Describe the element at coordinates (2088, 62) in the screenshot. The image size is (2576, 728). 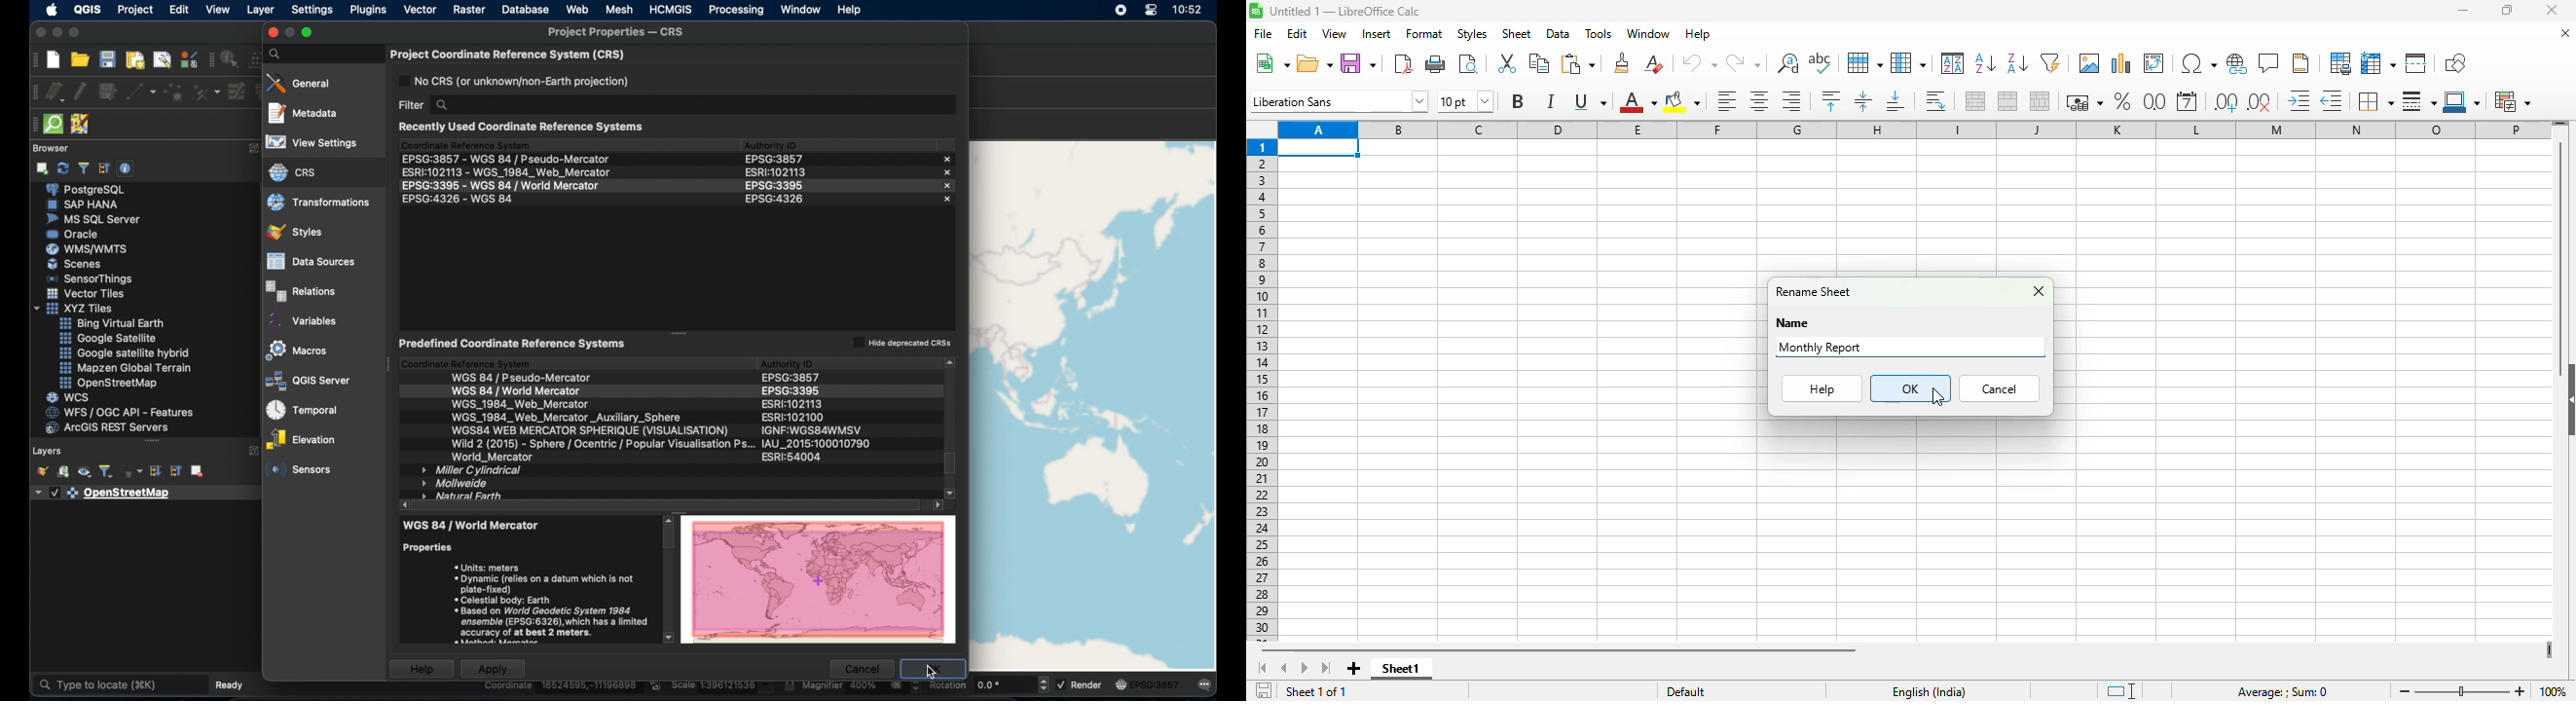
I see `insert image` at that location.